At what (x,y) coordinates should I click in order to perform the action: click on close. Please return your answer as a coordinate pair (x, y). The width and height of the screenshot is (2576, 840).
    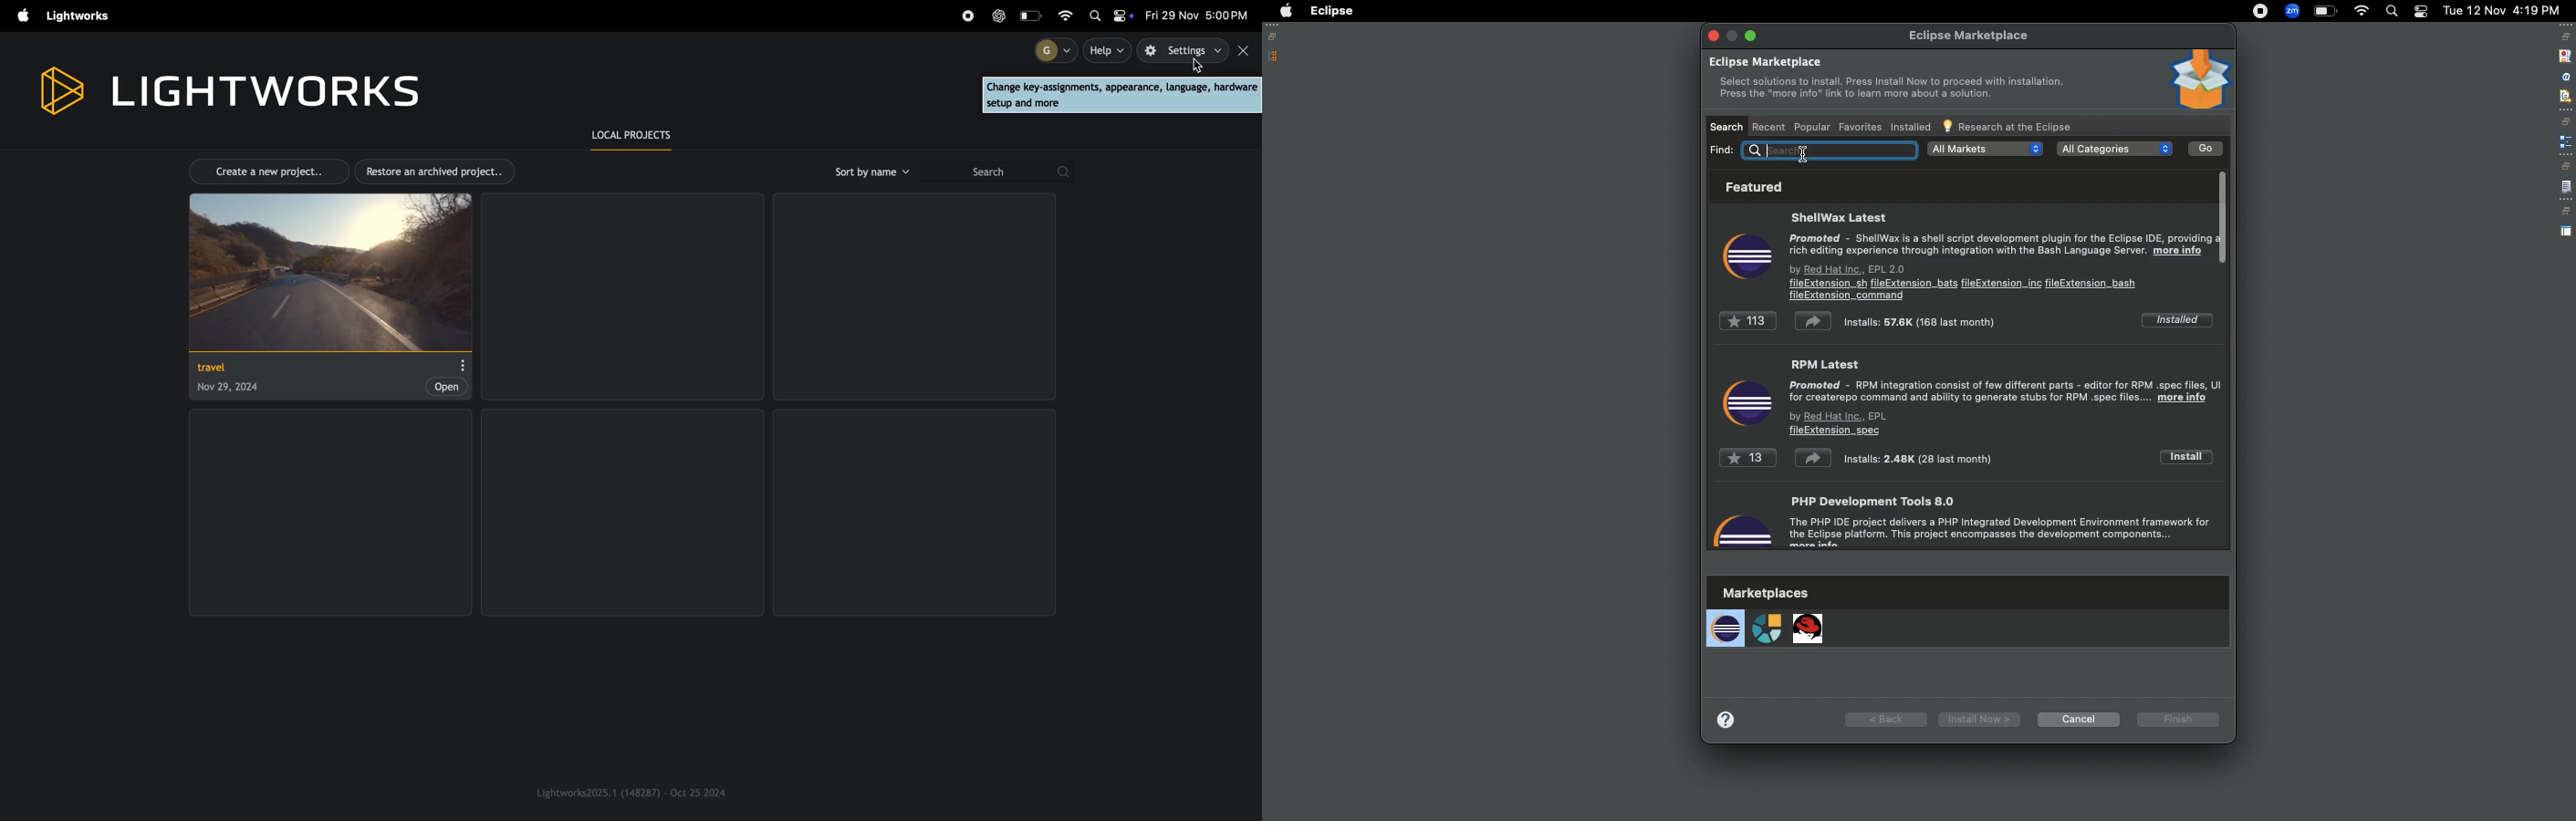
    Looking at the image, I should click on (1713, 35).